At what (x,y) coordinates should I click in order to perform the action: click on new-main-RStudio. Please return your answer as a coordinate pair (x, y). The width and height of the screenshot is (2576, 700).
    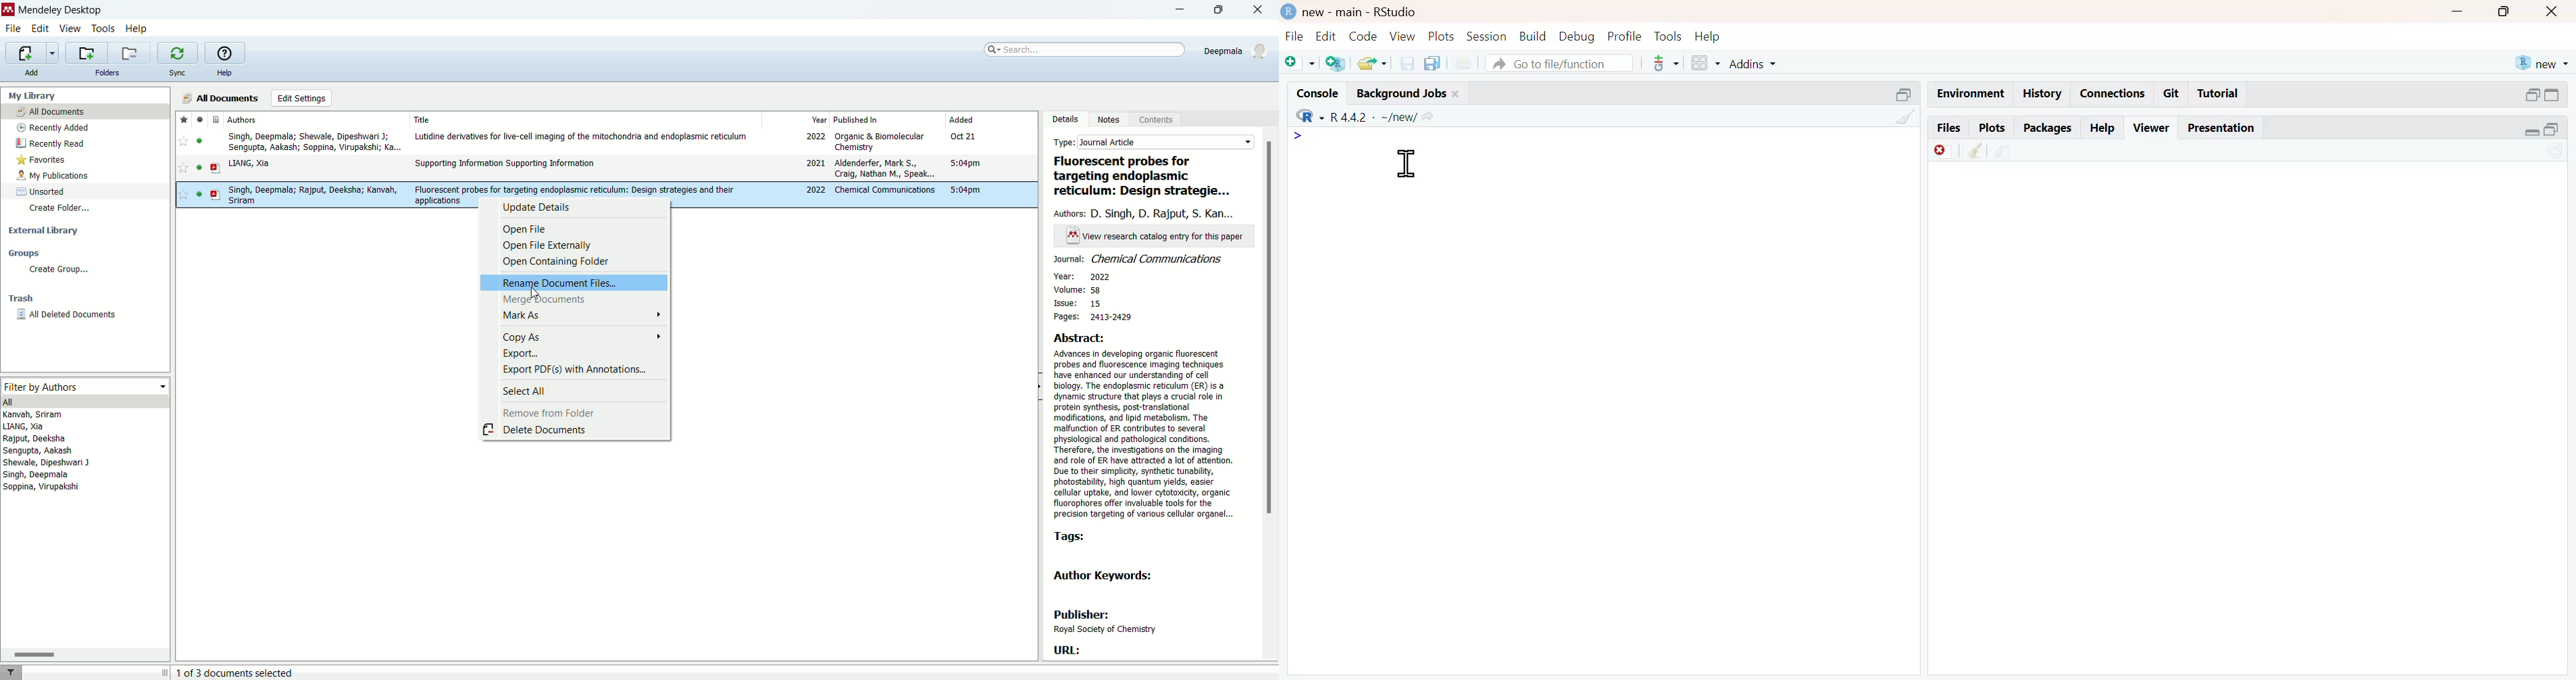
    Looking at the image, I should click on (1362, 11).